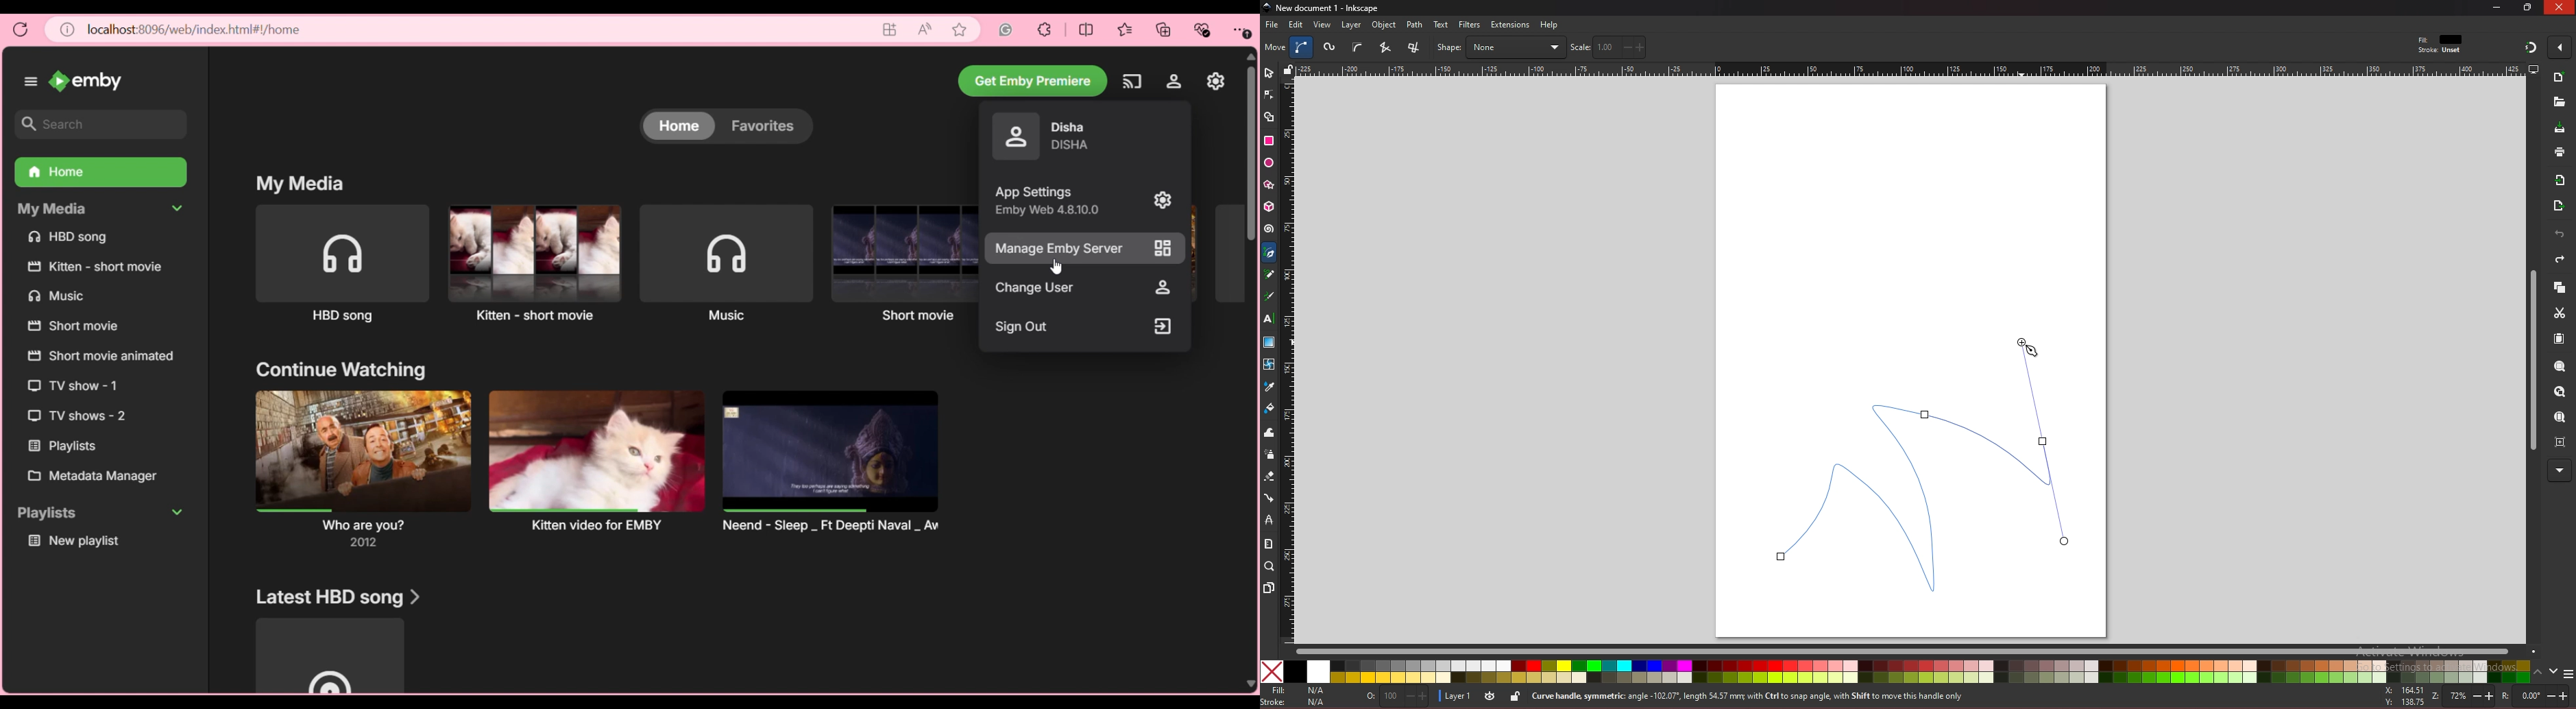 The width and height of the screenshot is (2576, 728). What do you see at coordinates (1399, 697) in the screenshot?
I see `opacity` at bounding box center [1399, 697].